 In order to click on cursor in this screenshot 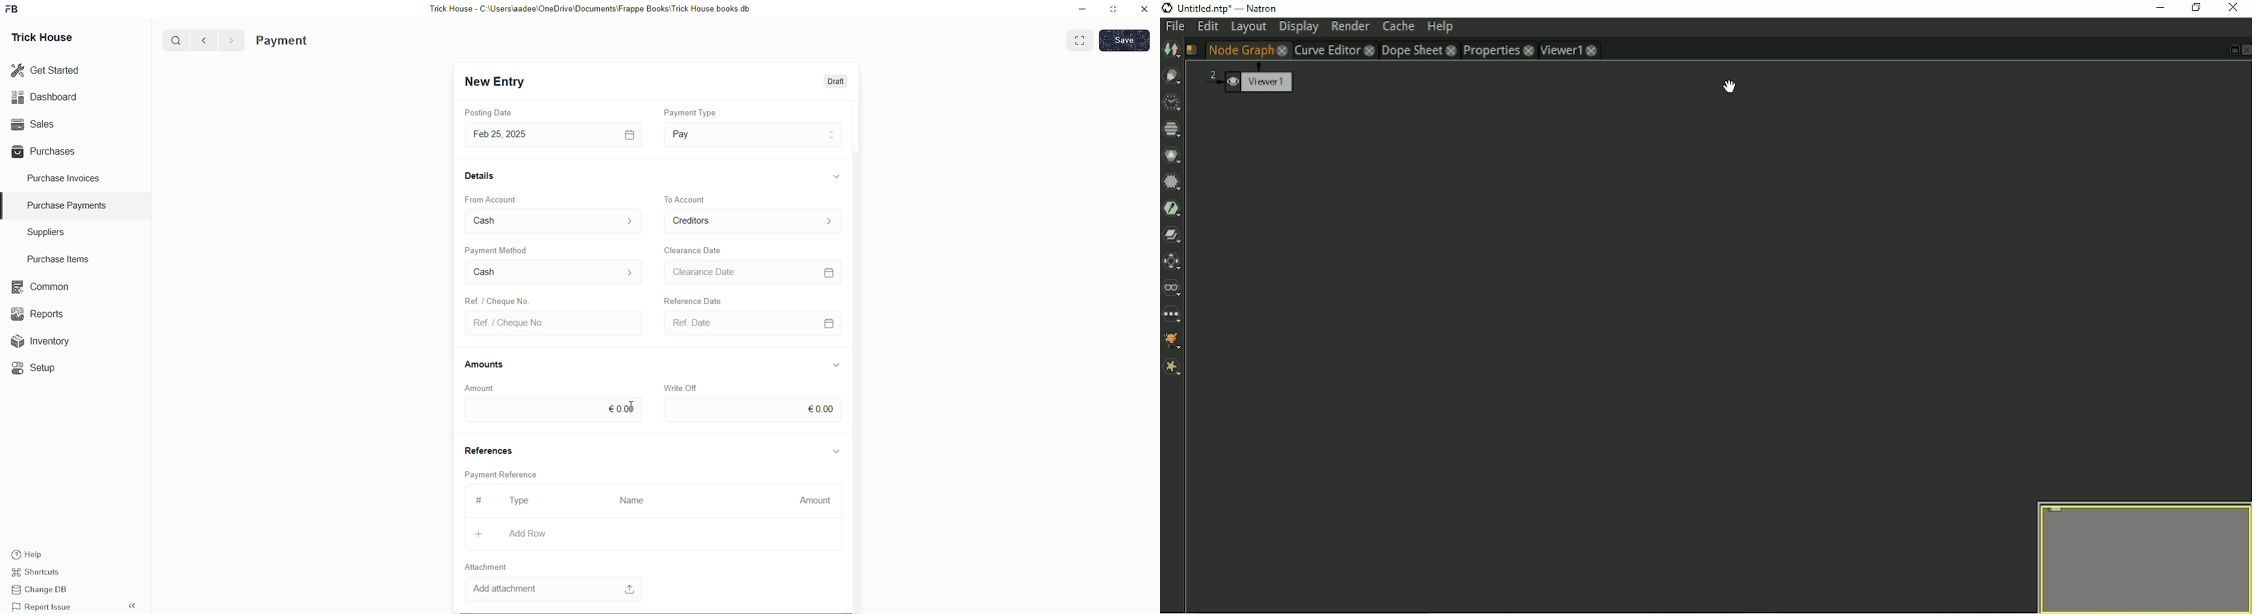, I will do `click(634, 410)`.